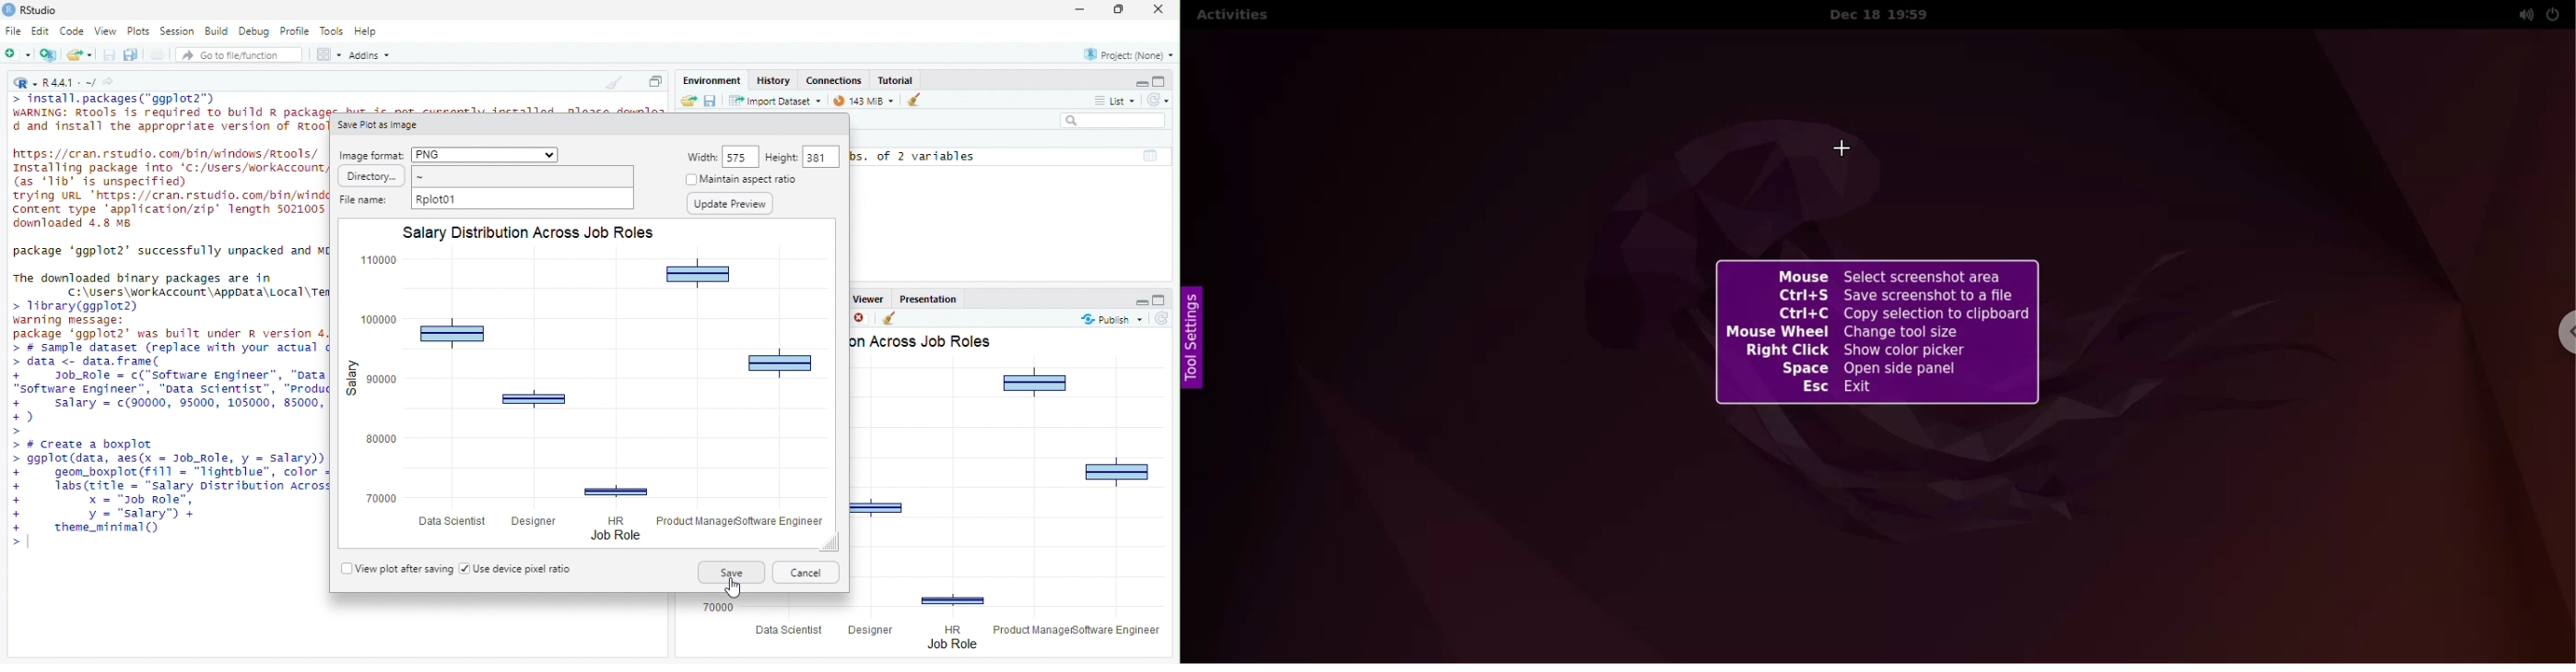  I want to click on Cursor, so click(733, 587).